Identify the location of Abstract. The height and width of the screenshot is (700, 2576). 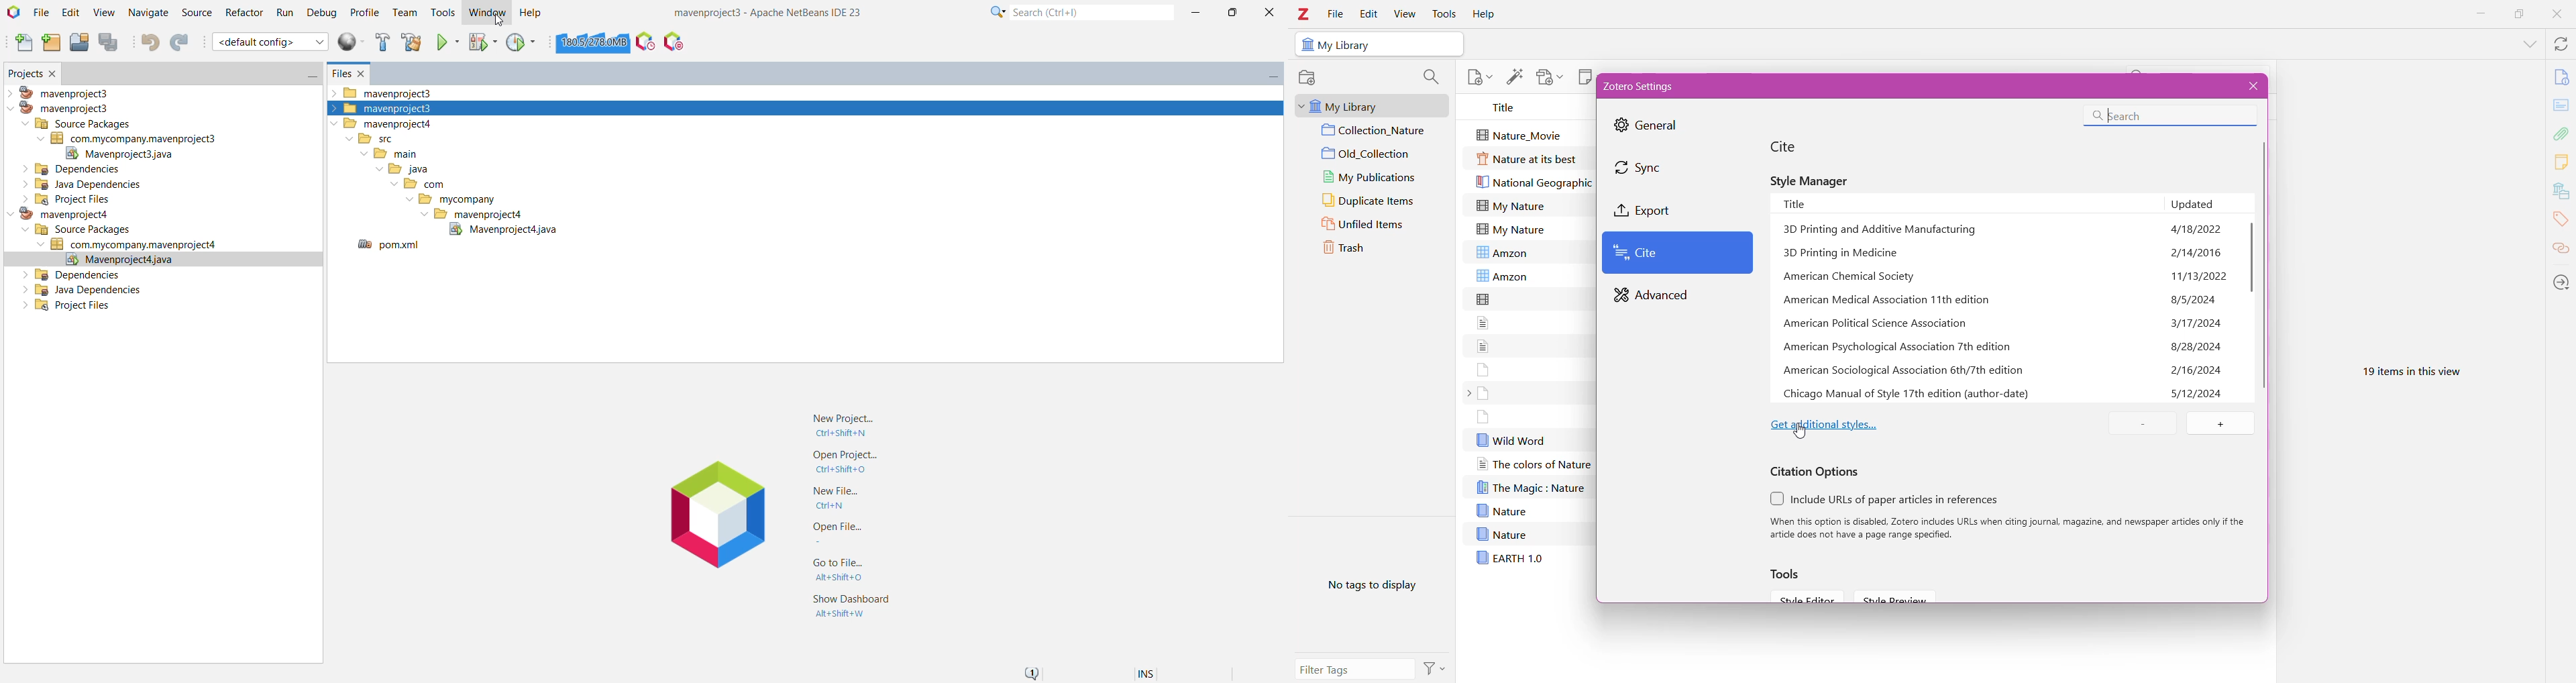
(2561, 106).